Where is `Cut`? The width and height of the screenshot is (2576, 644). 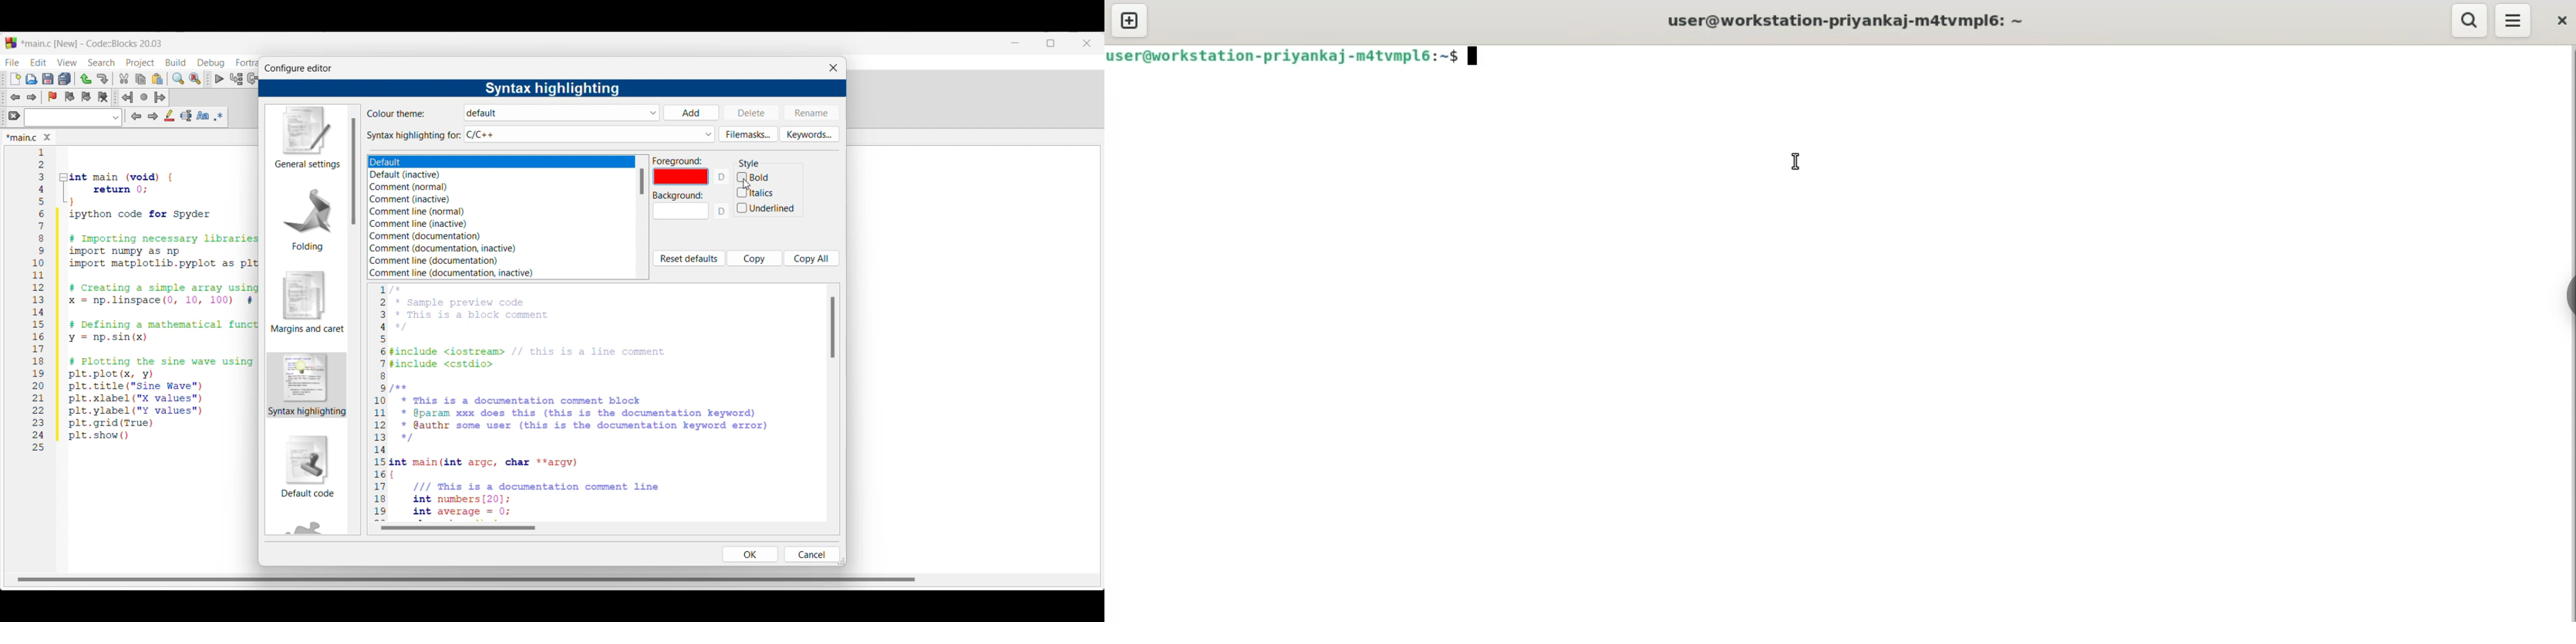
Cut is located at coordinates (124, 78).